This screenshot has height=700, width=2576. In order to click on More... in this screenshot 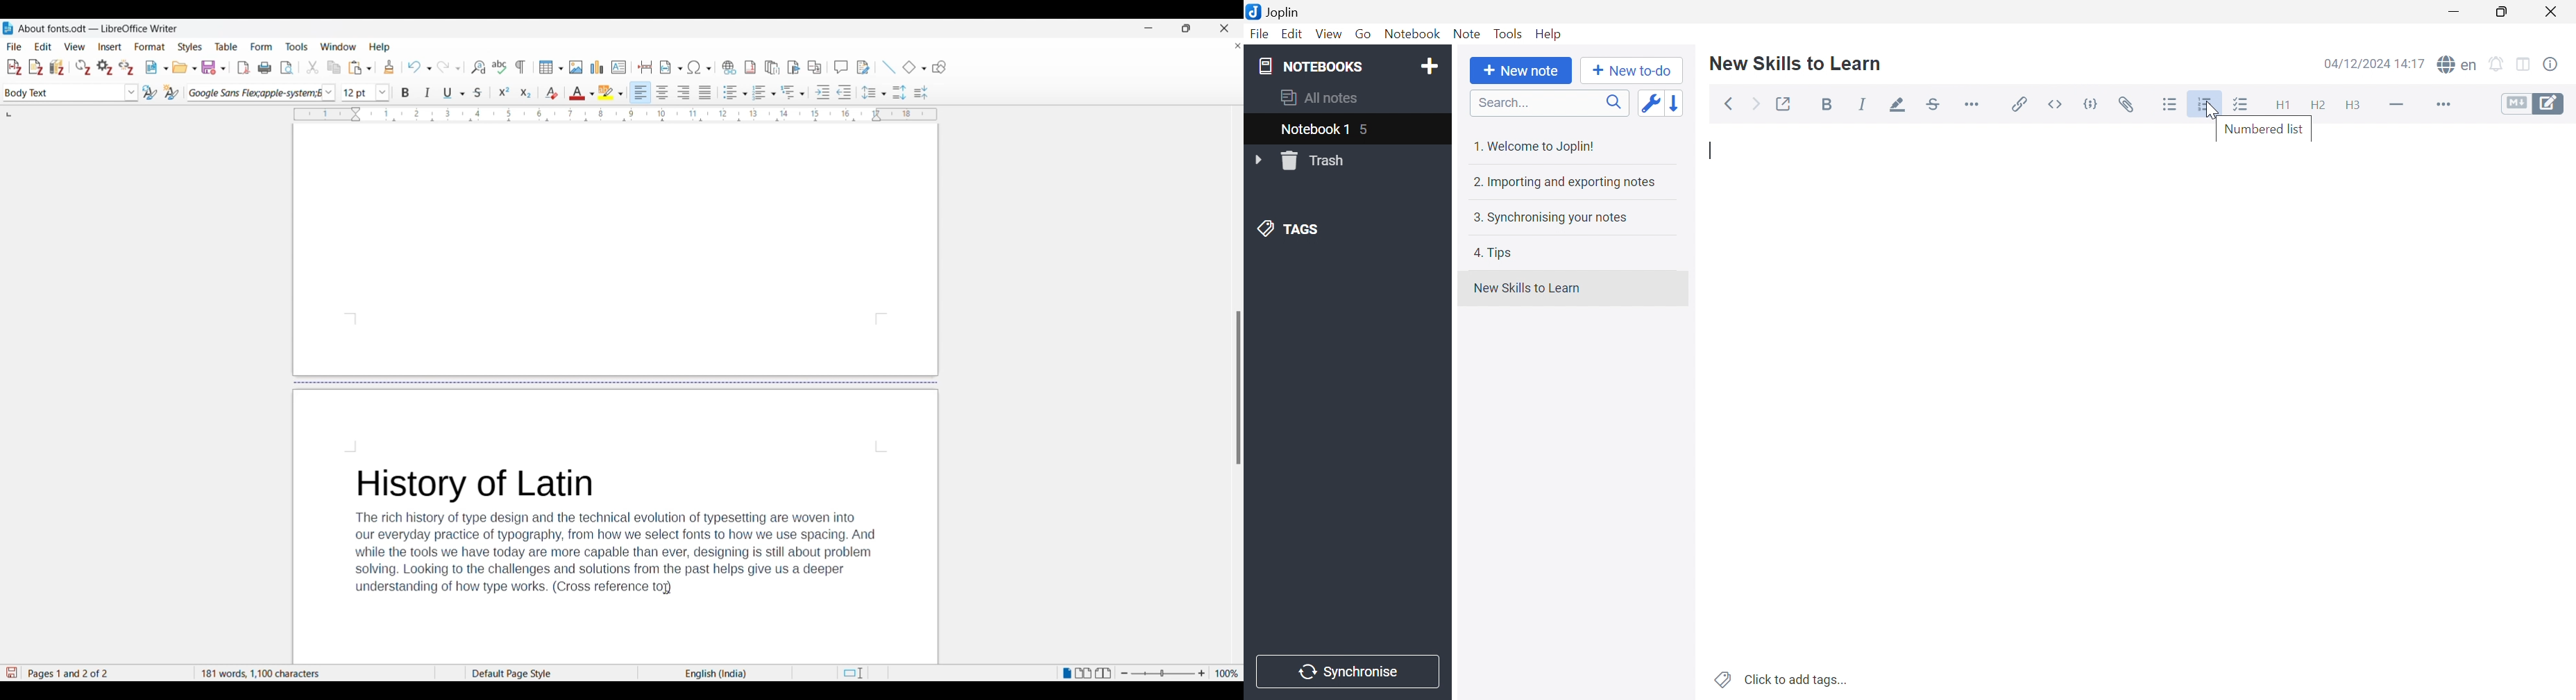, I will do `click(1972, 103)`.